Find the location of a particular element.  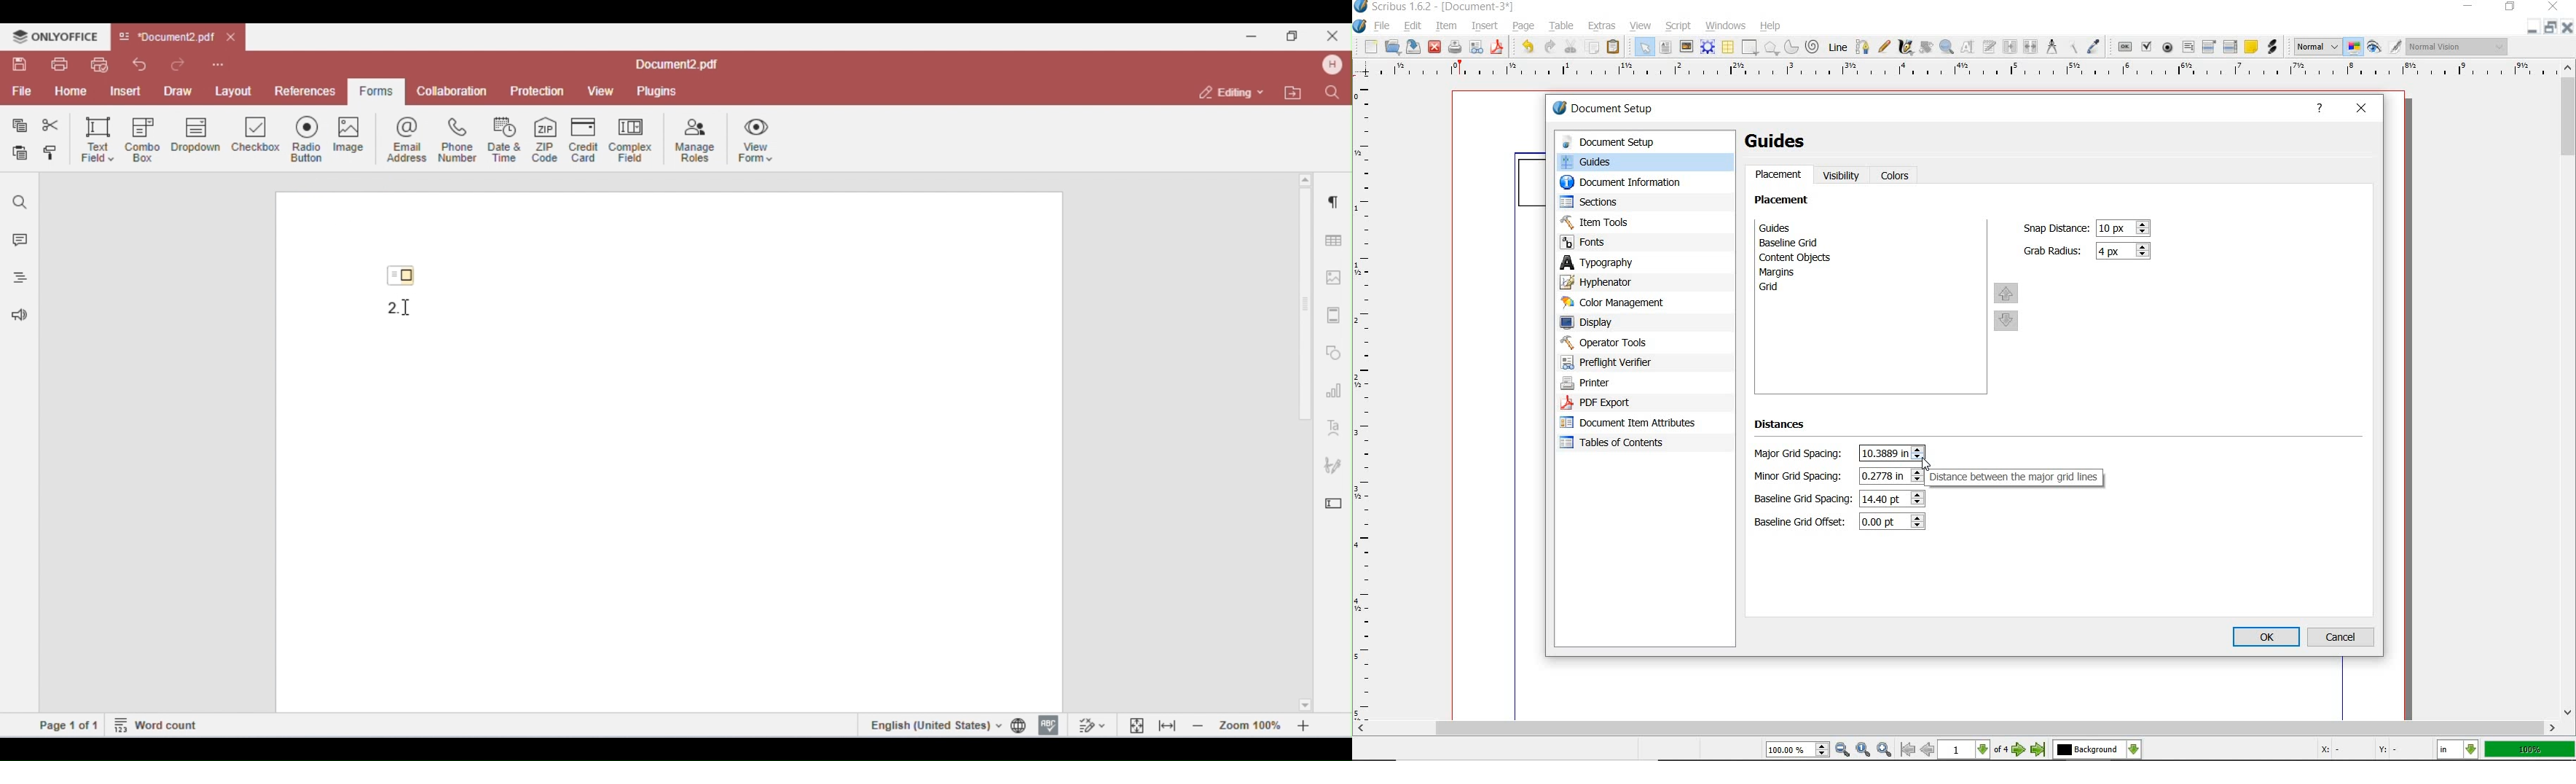

Grab Radius: is located at coordinates (2054, 249).